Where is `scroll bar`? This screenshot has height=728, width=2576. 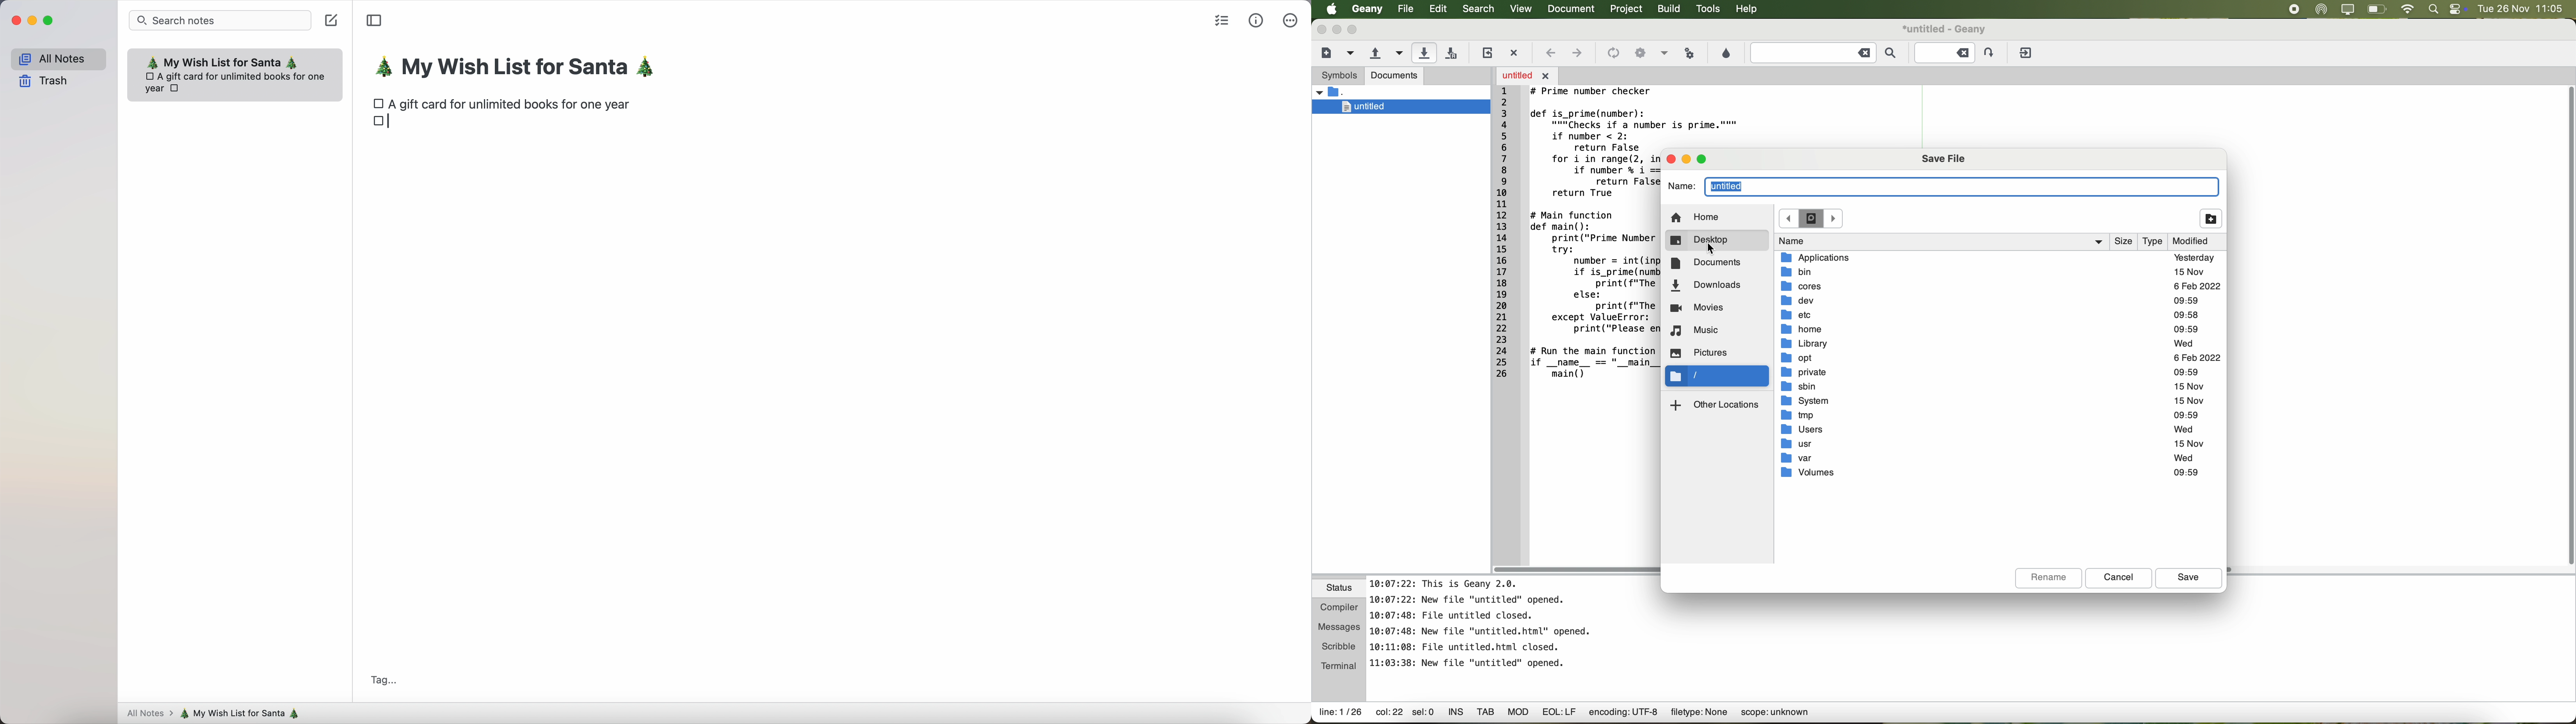
scroll bar is located at coordinates (1577, 570).